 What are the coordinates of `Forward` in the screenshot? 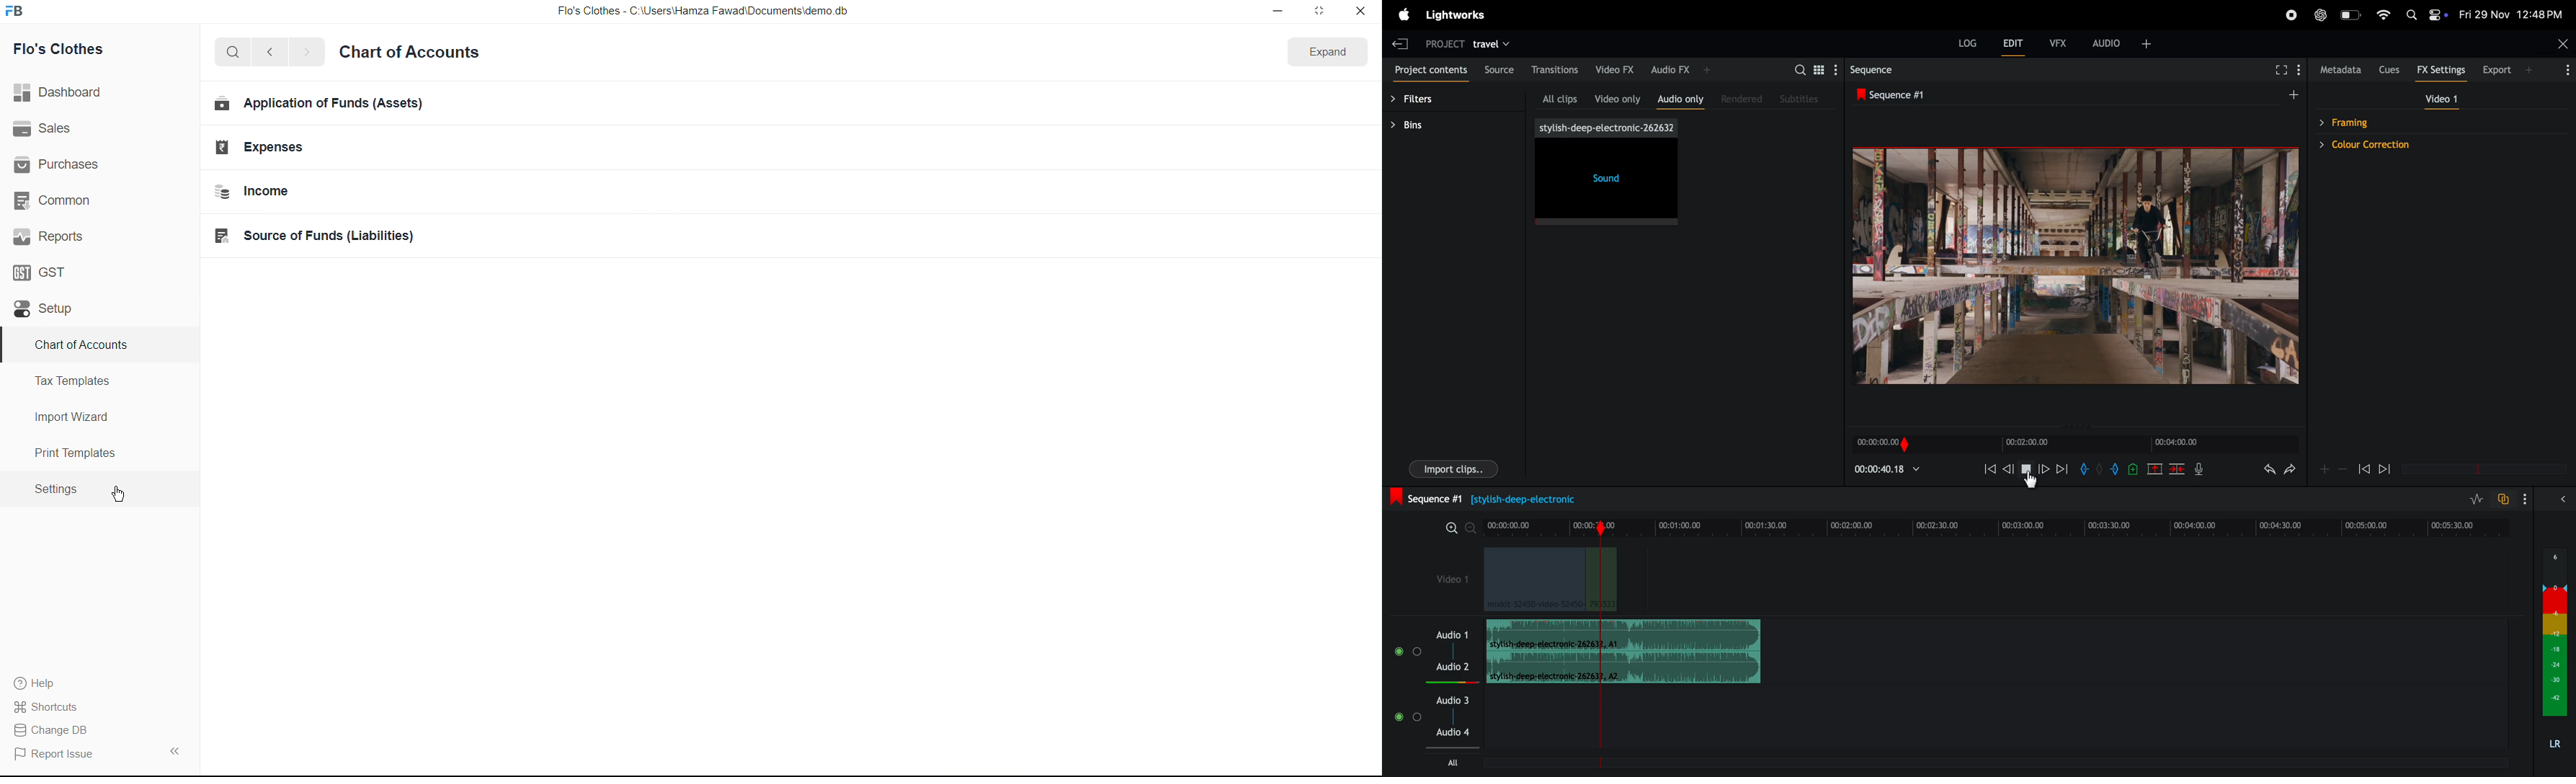 It's located at (306, 53).